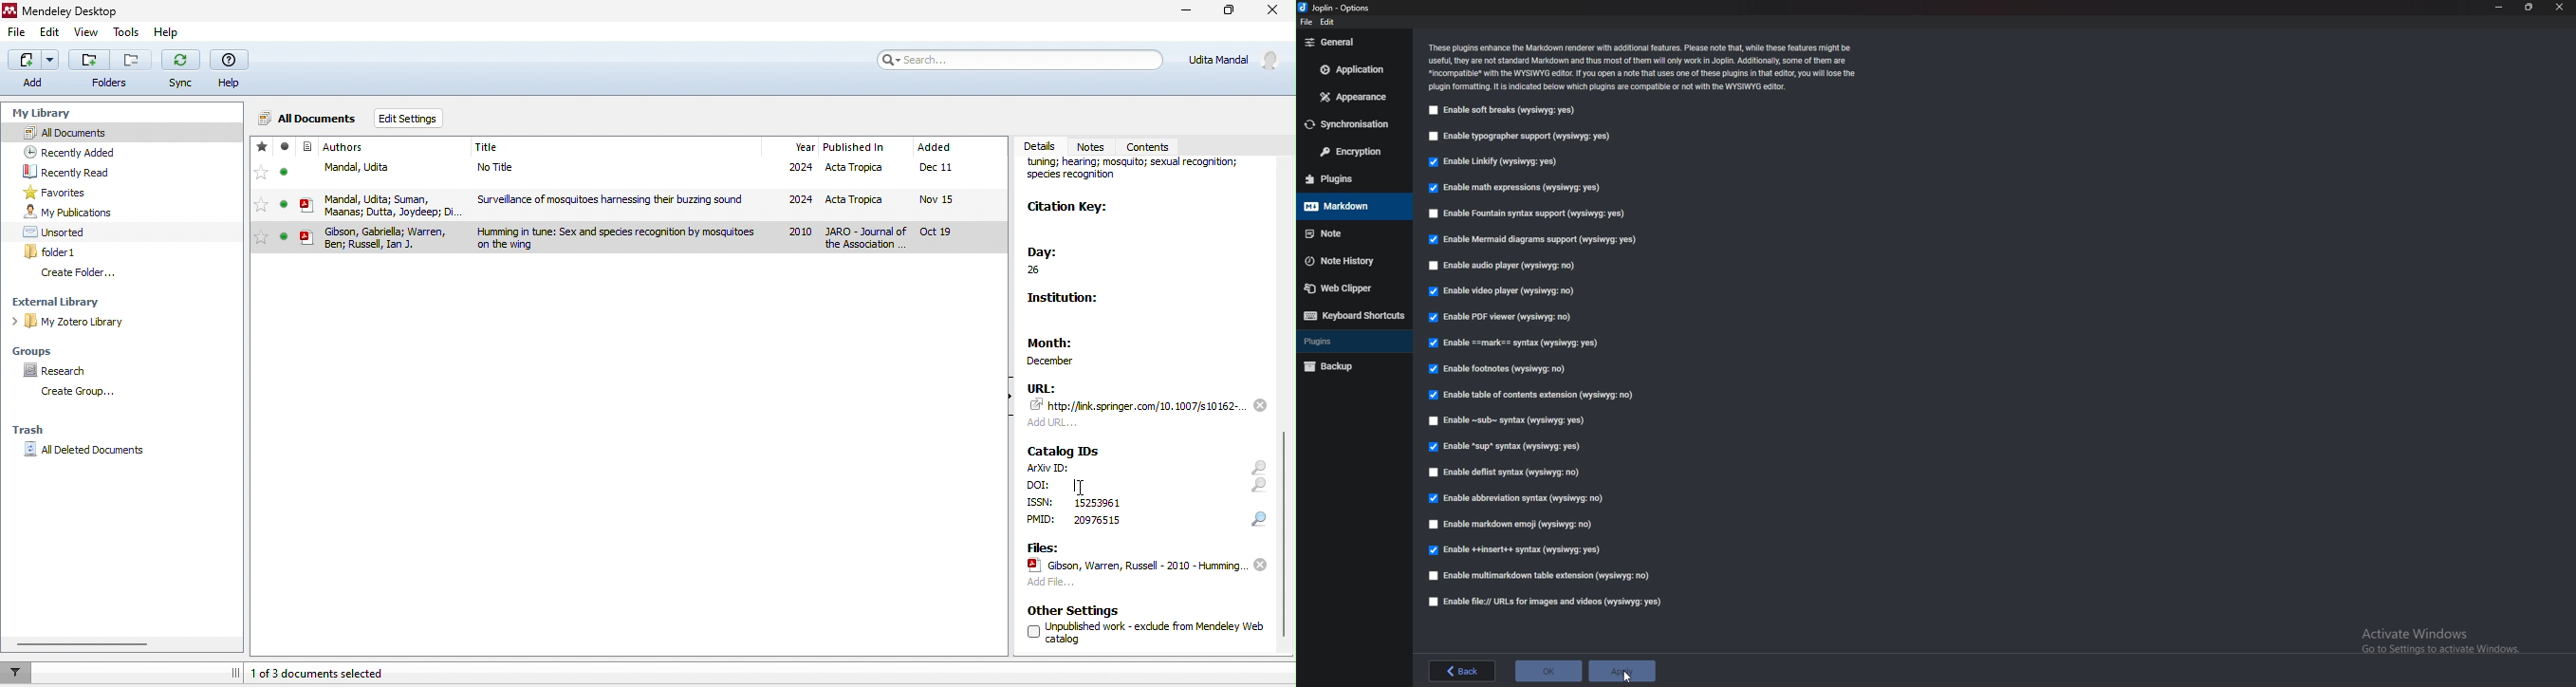 The height and width of the screenshot is (700, 2576). What do you see at coordinates (1050, 585) in the screenshot?
I see `add file` at bounding box center [1050, 585].